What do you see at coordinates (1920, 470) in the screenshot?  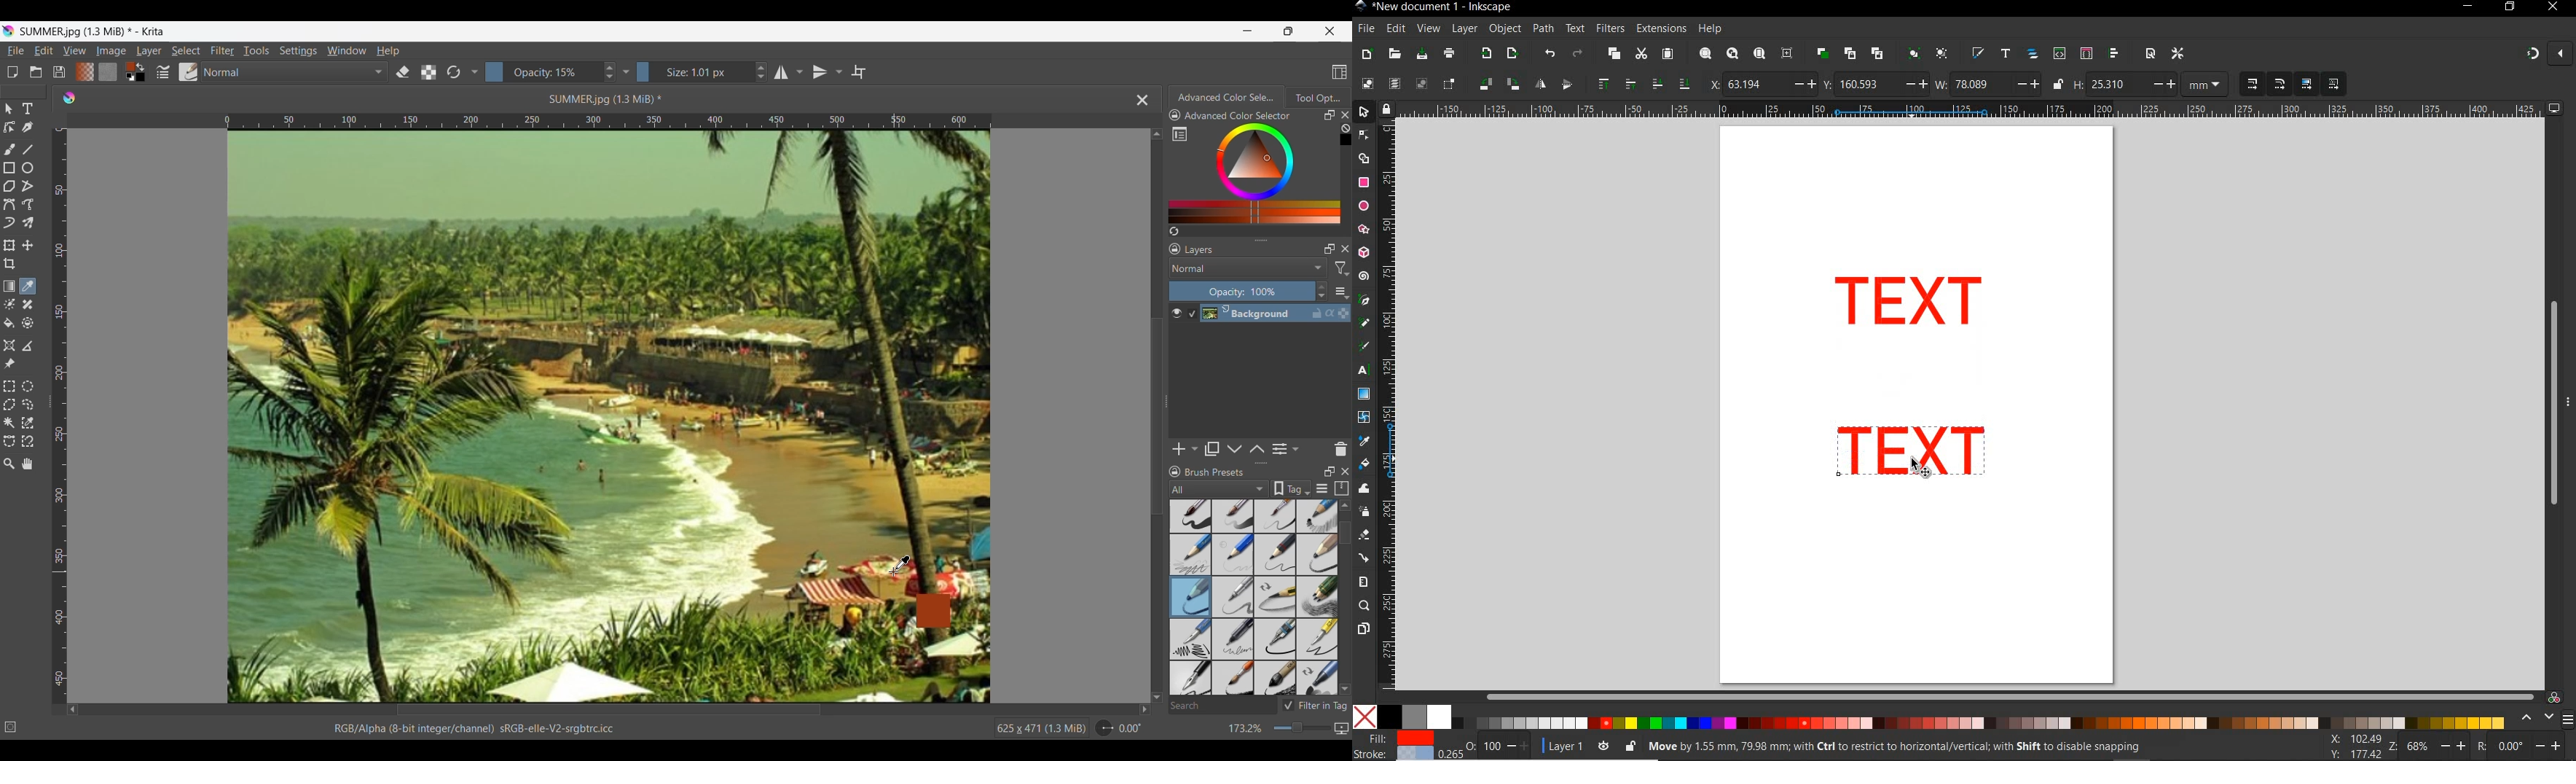 I see `cursor` at bounding box center [1920, 470].